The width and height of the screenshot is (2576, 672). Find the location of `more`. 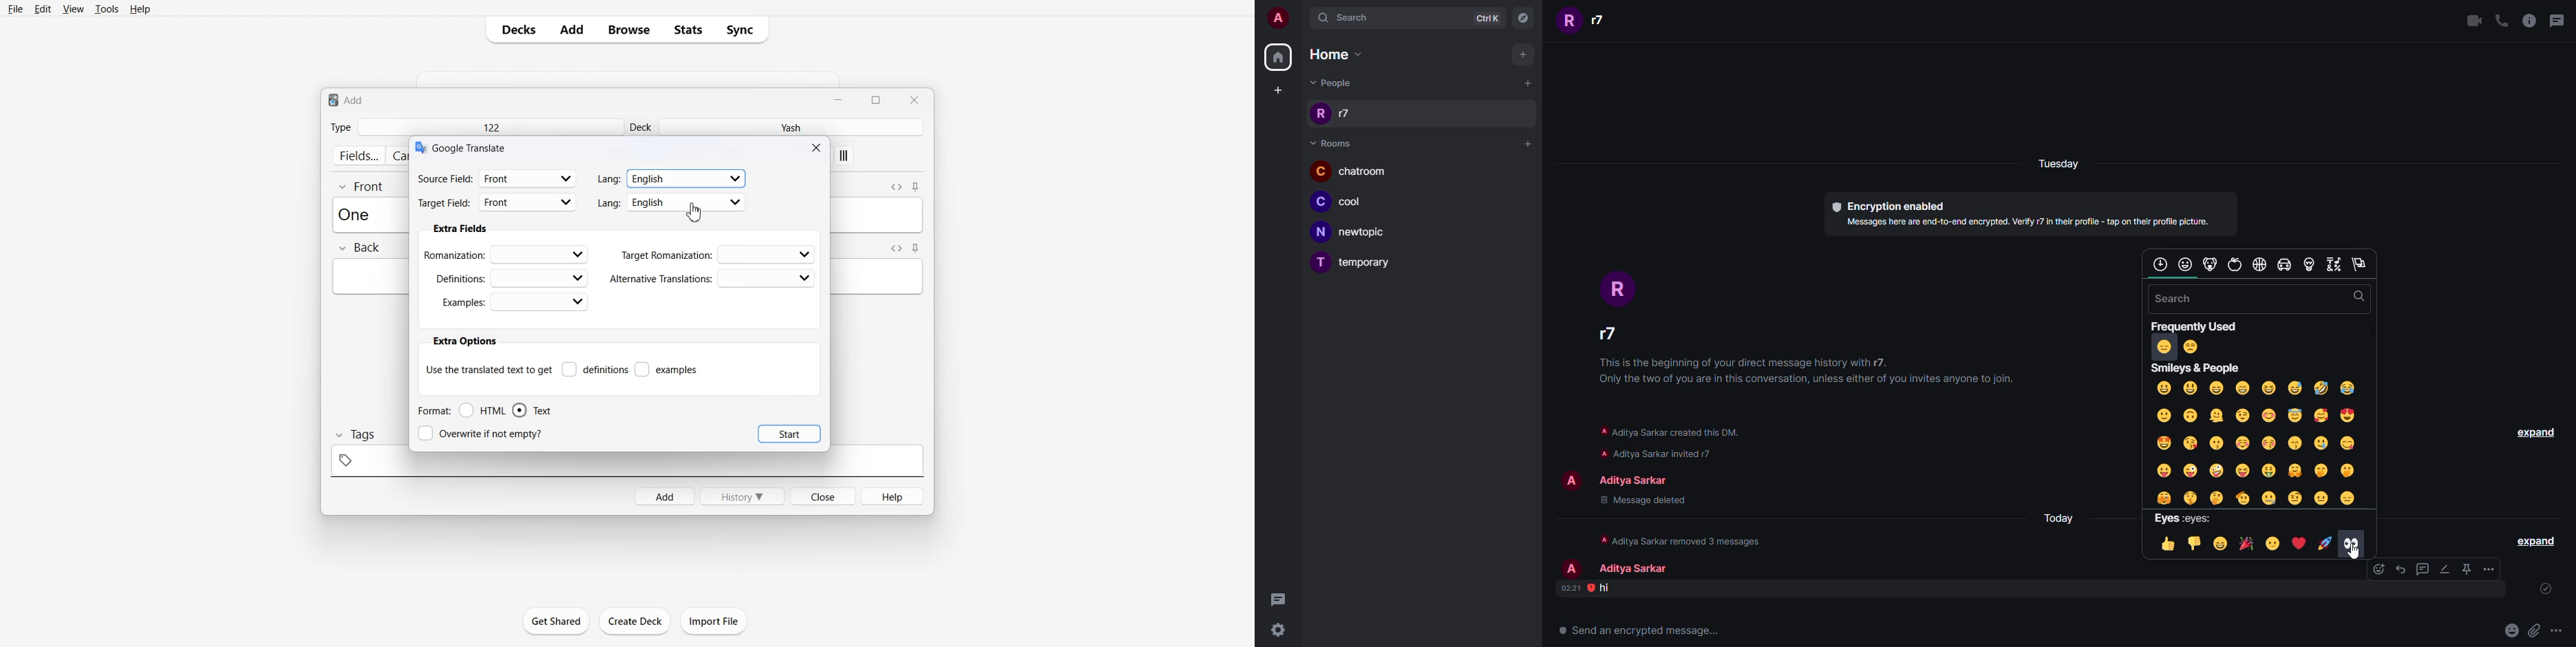

more is located at coordinates (2556, 630).